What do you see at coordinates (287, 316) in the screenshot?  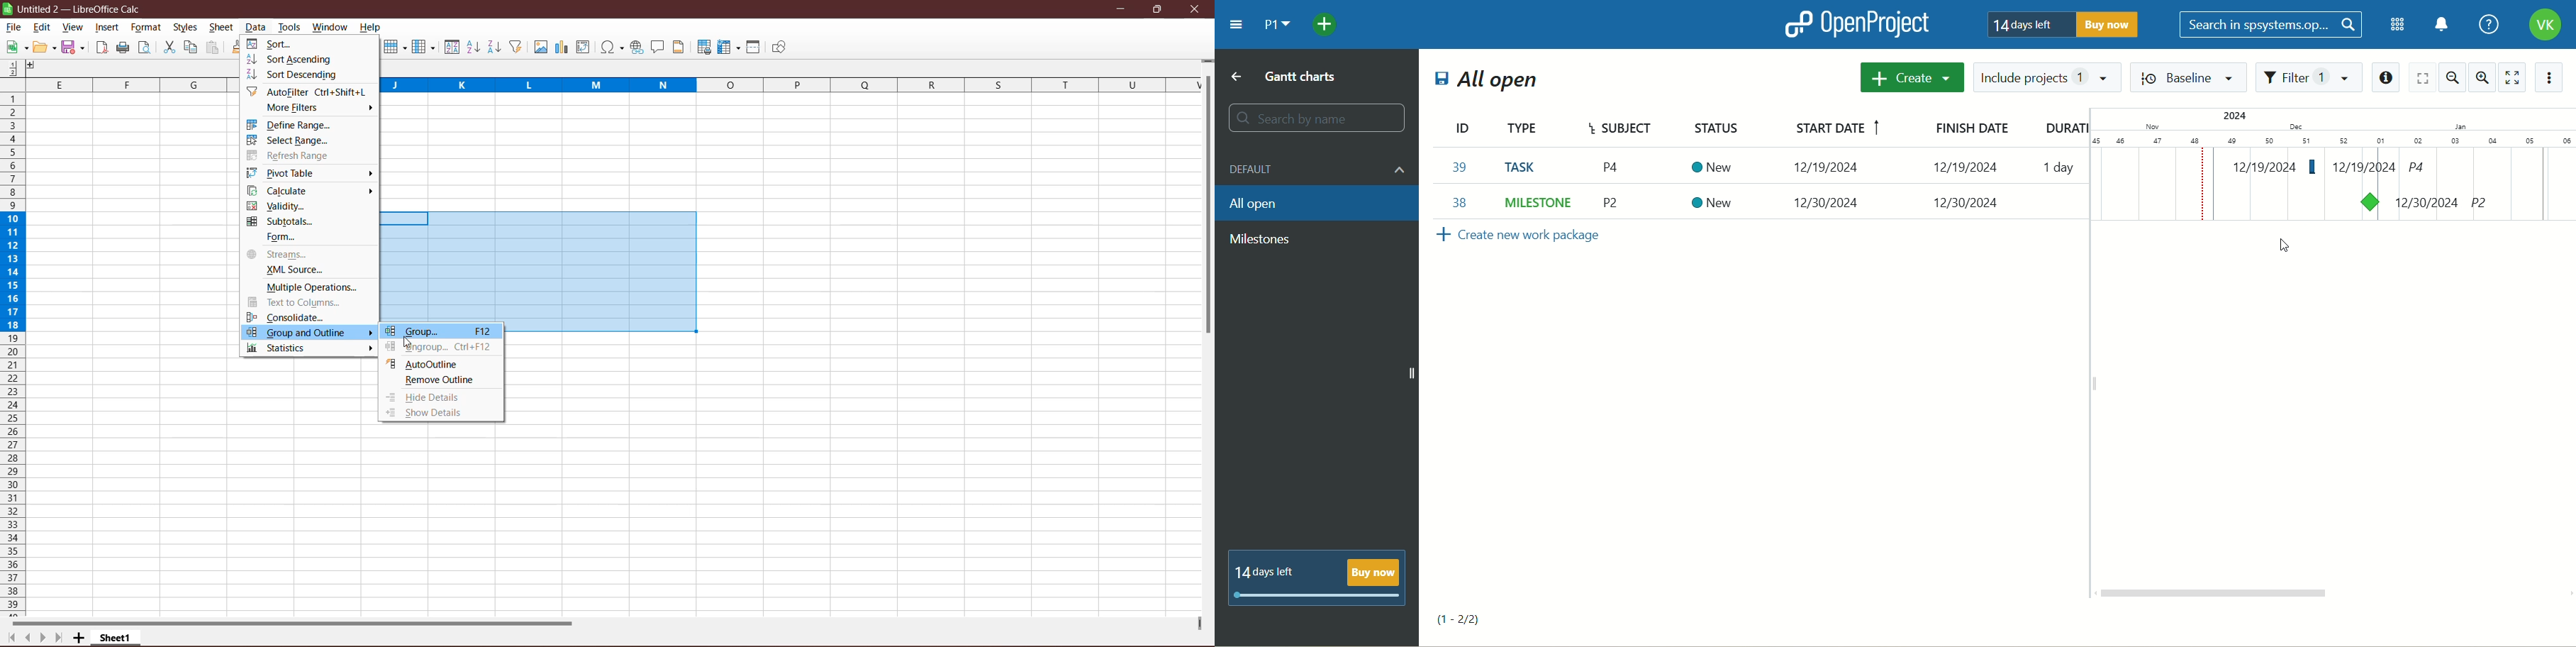 I see `Consolidate` at bounding box center [287, 316].